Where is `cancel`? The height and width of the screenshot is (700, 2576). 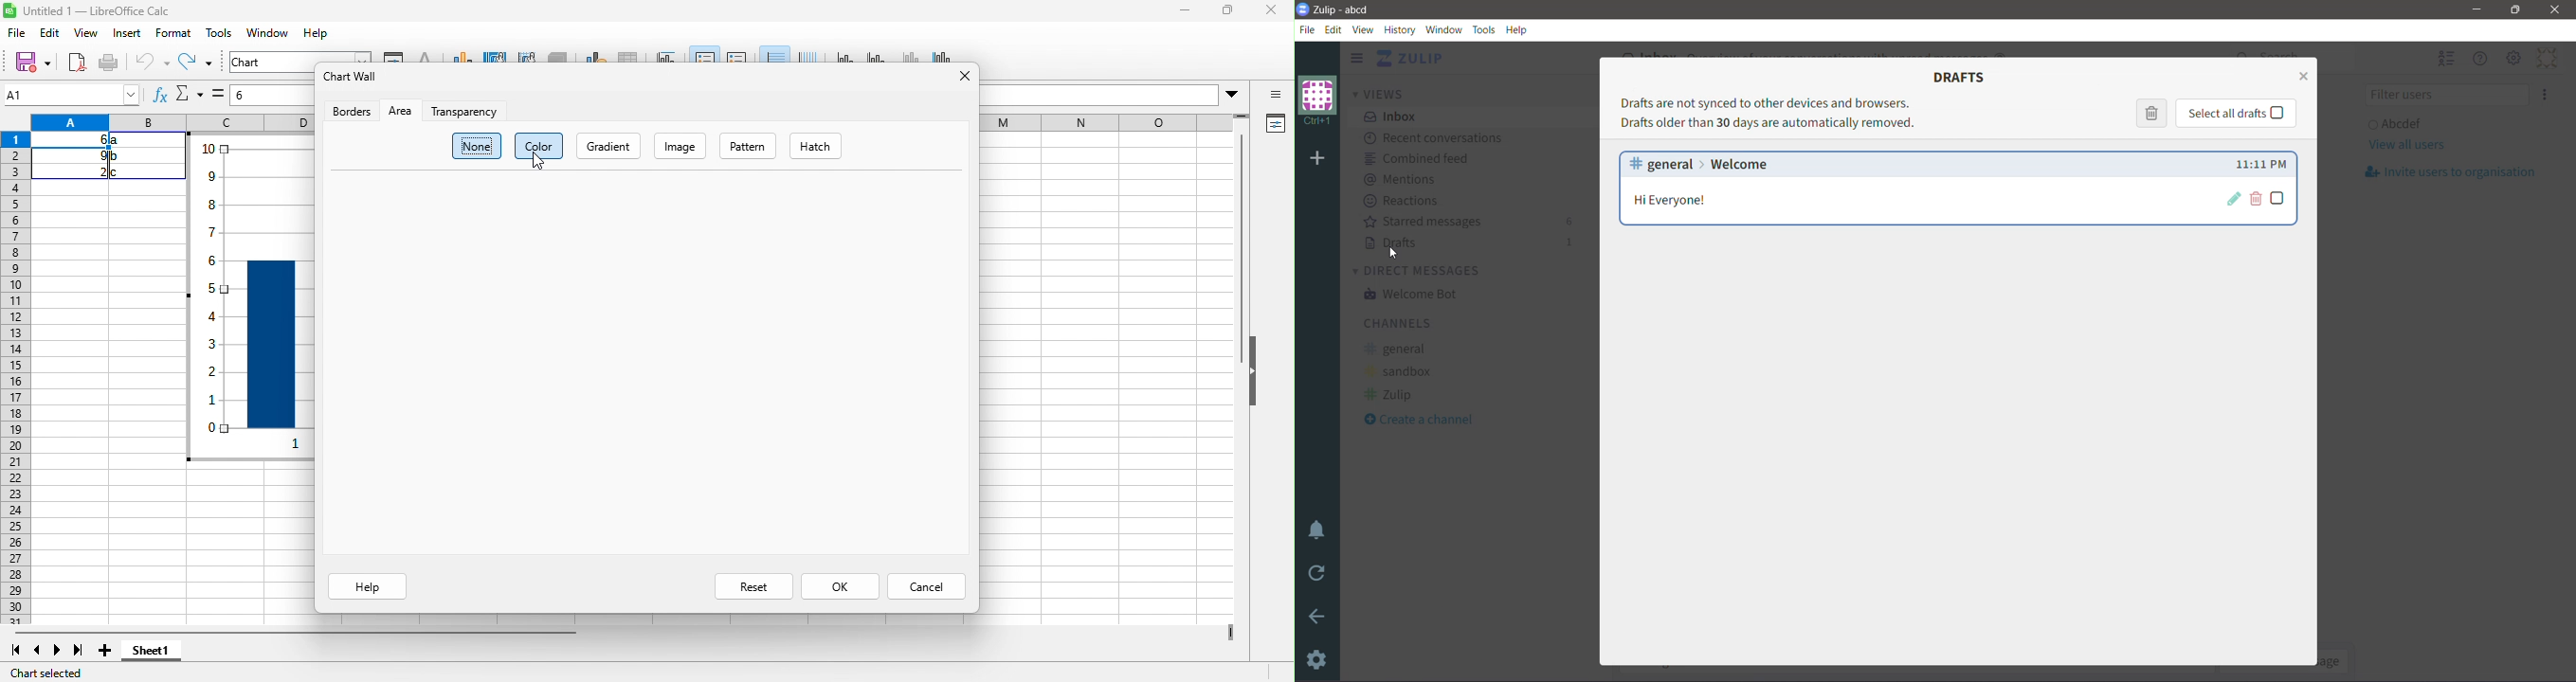
cancel is located at coordinates (930, 583).